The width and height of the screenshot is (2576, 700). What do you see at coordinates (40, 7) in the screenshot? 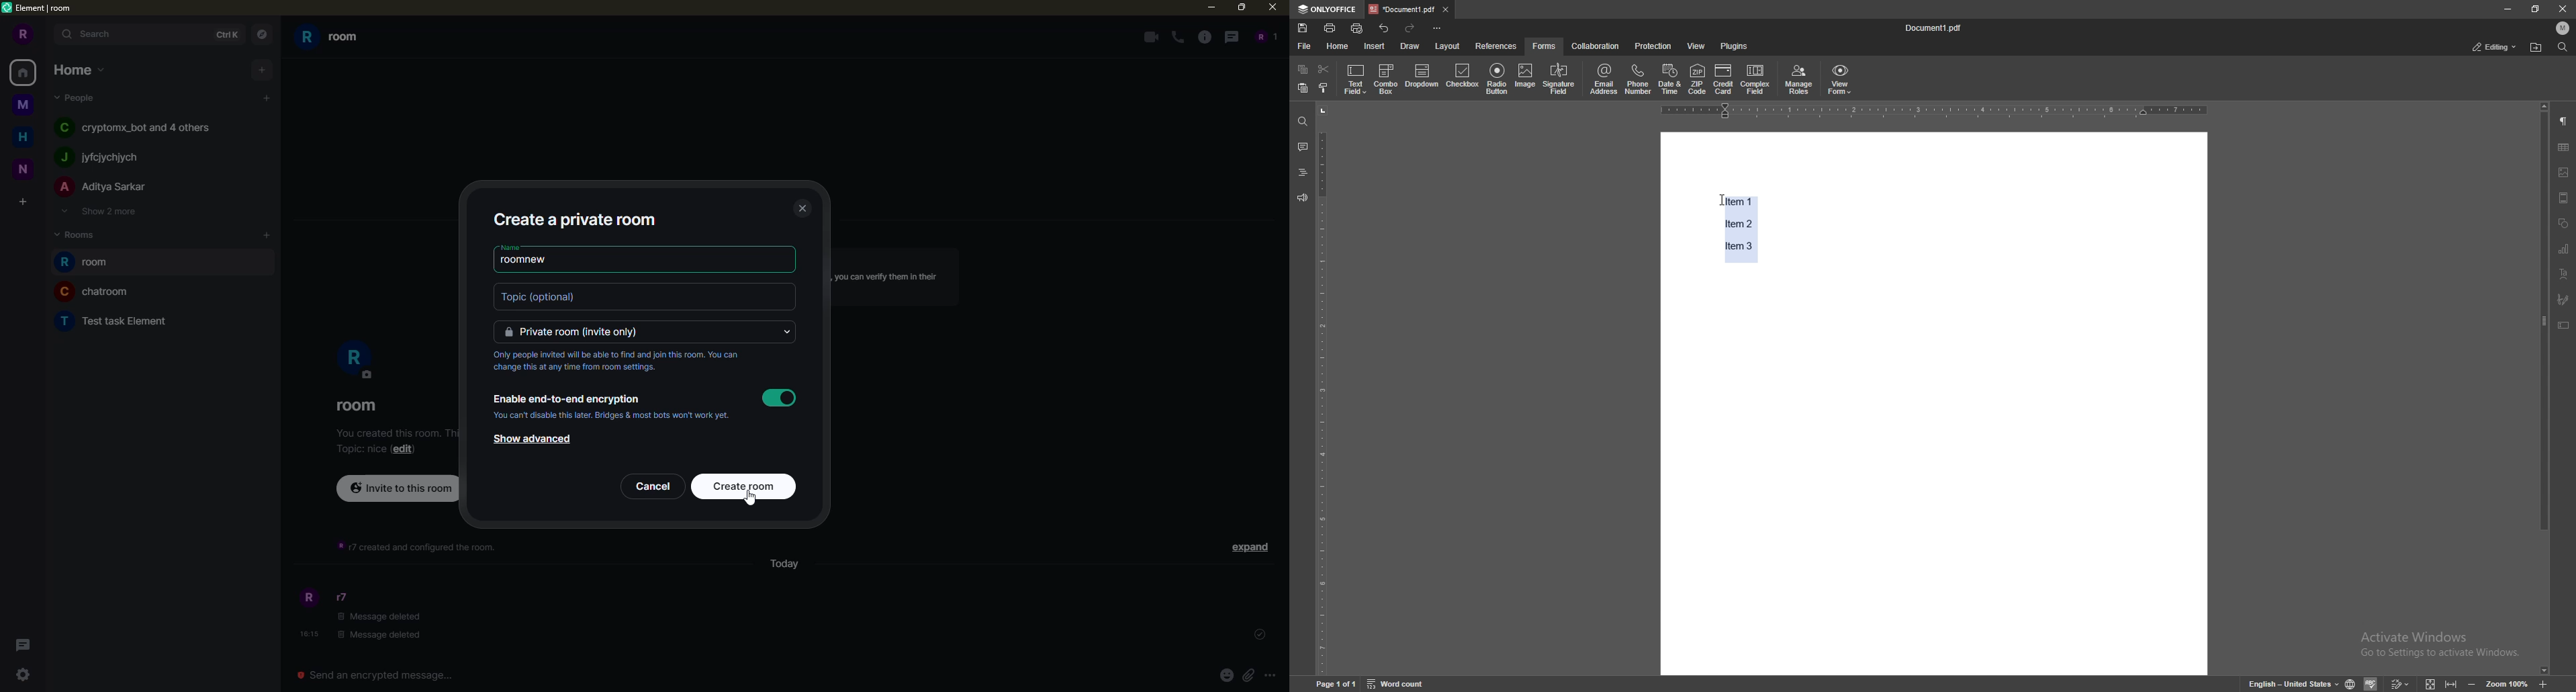
I see `element` at bounding box center [40, 7].